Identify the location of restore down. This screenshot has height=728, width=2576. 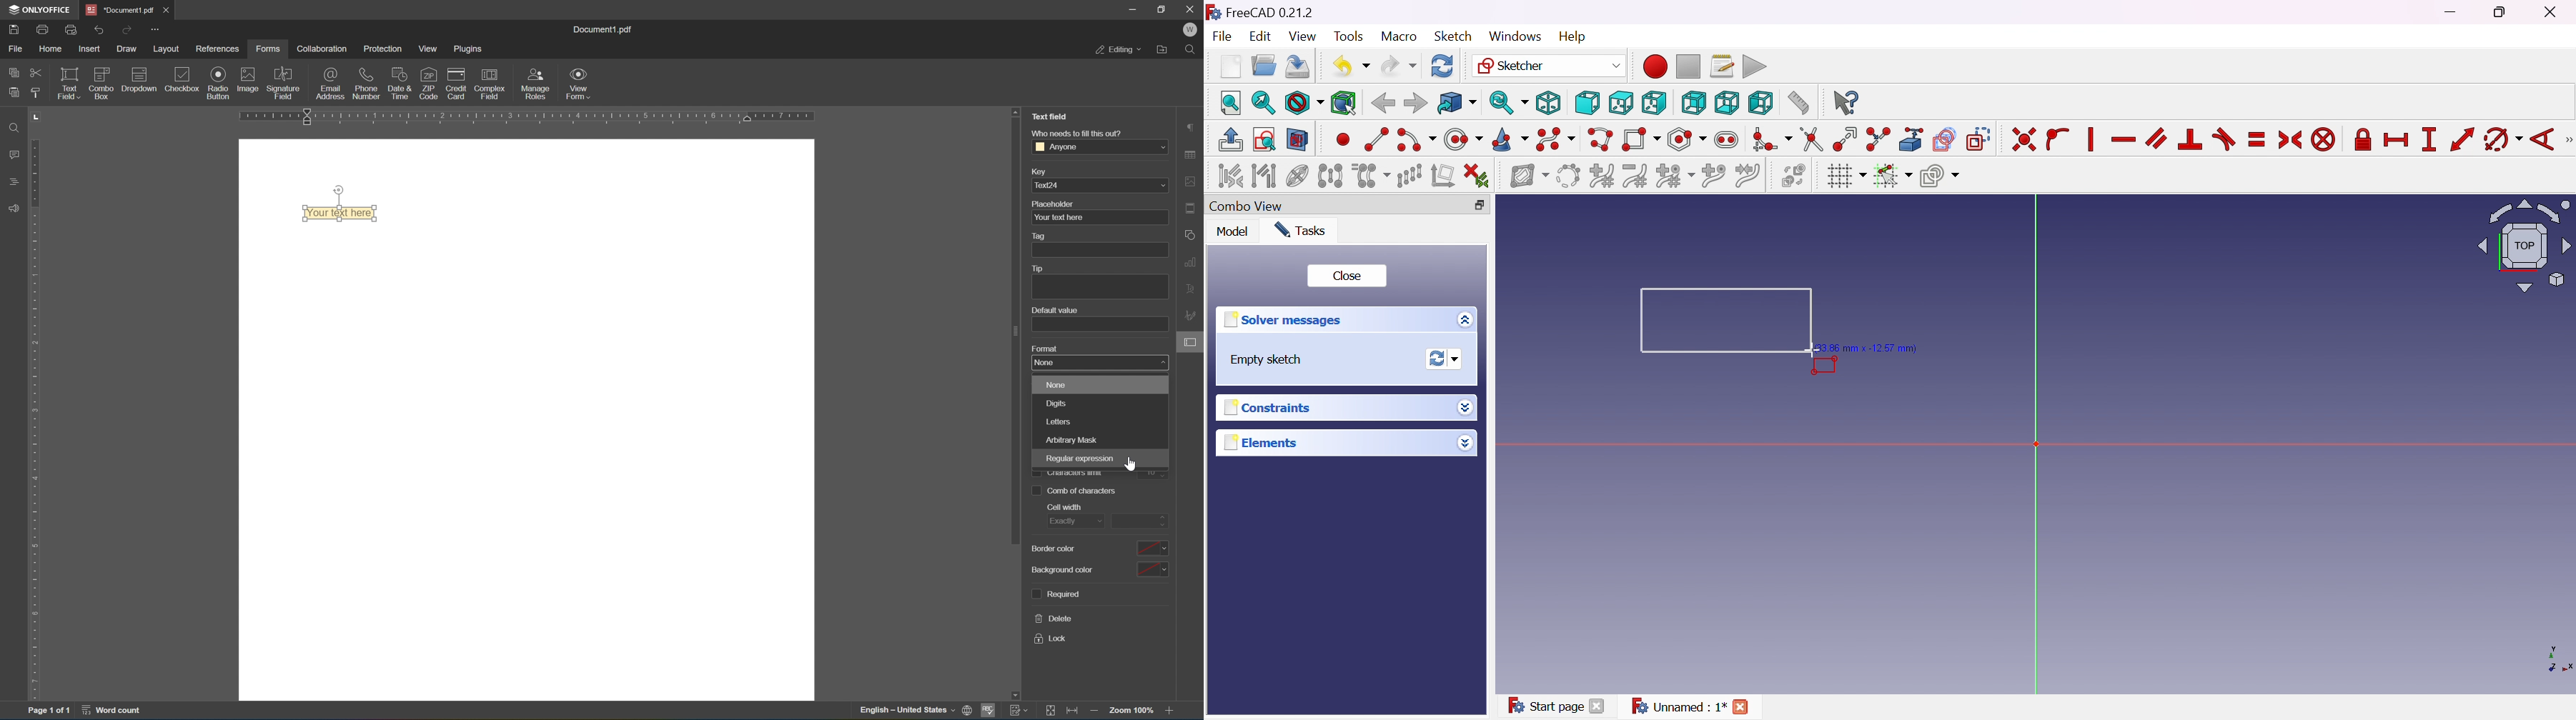
(1163, 8).